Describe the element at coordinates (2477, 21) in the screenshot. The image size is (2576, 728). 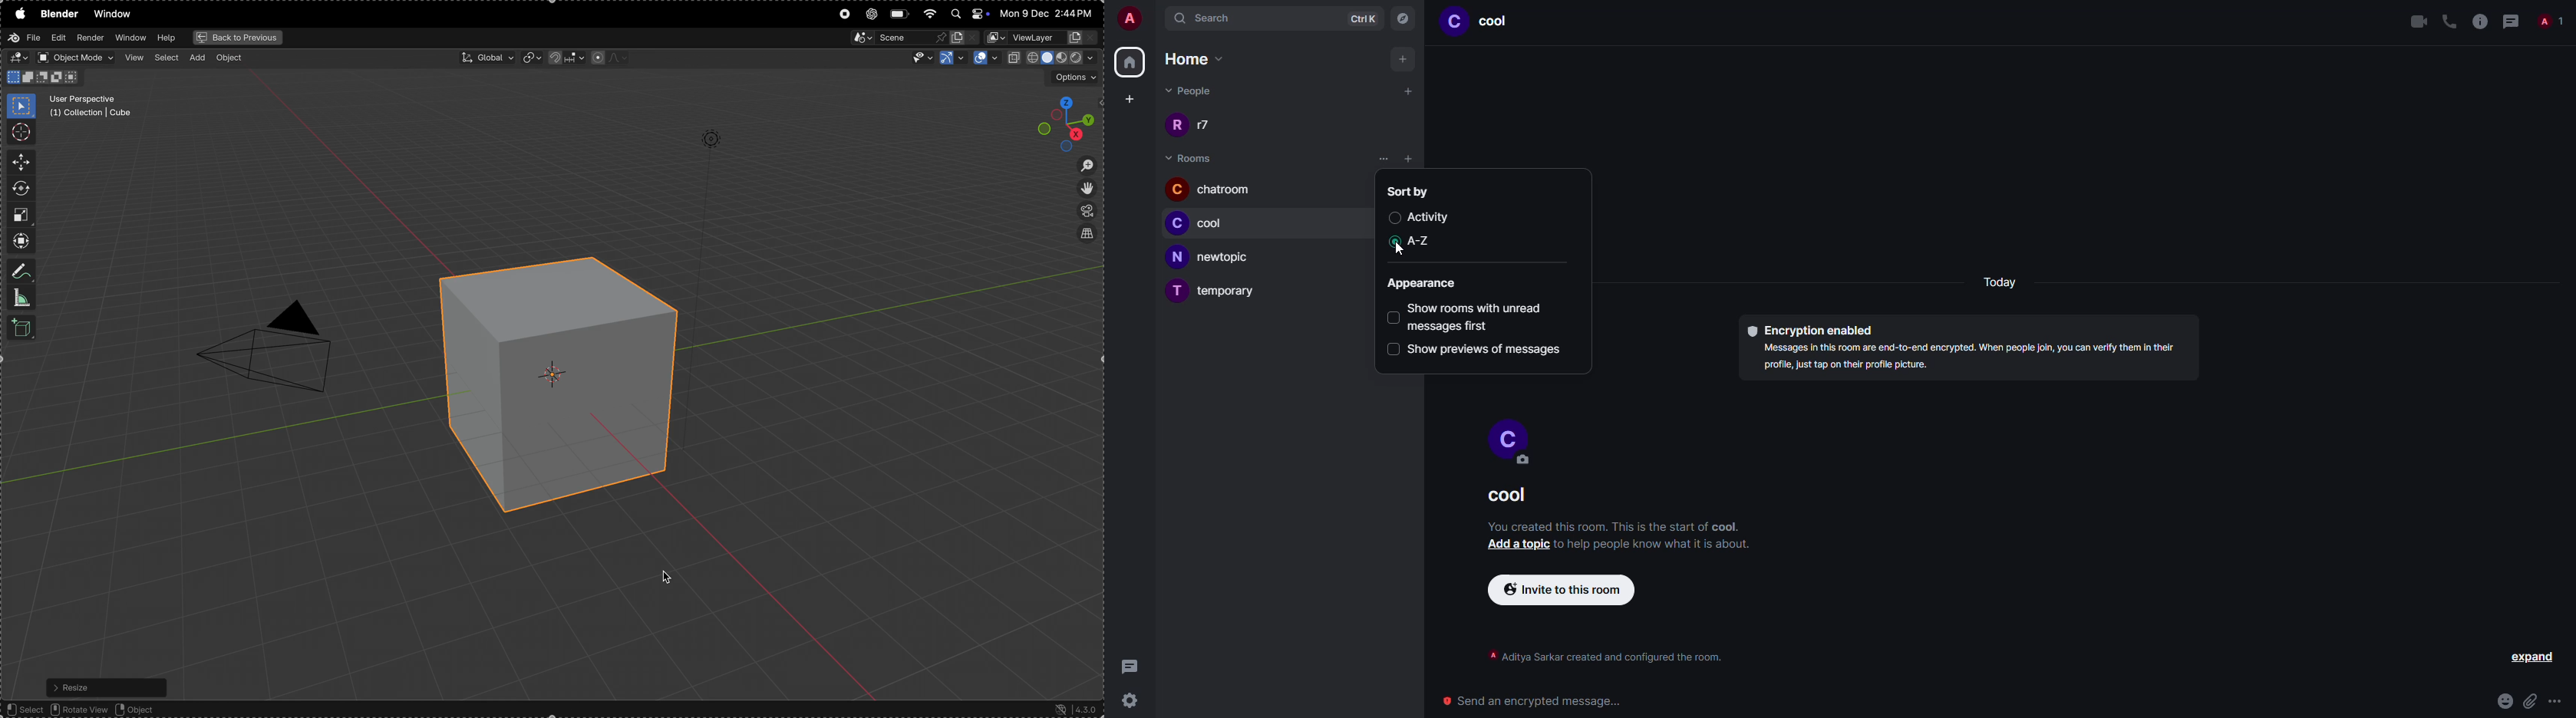
I see `info` at that location.